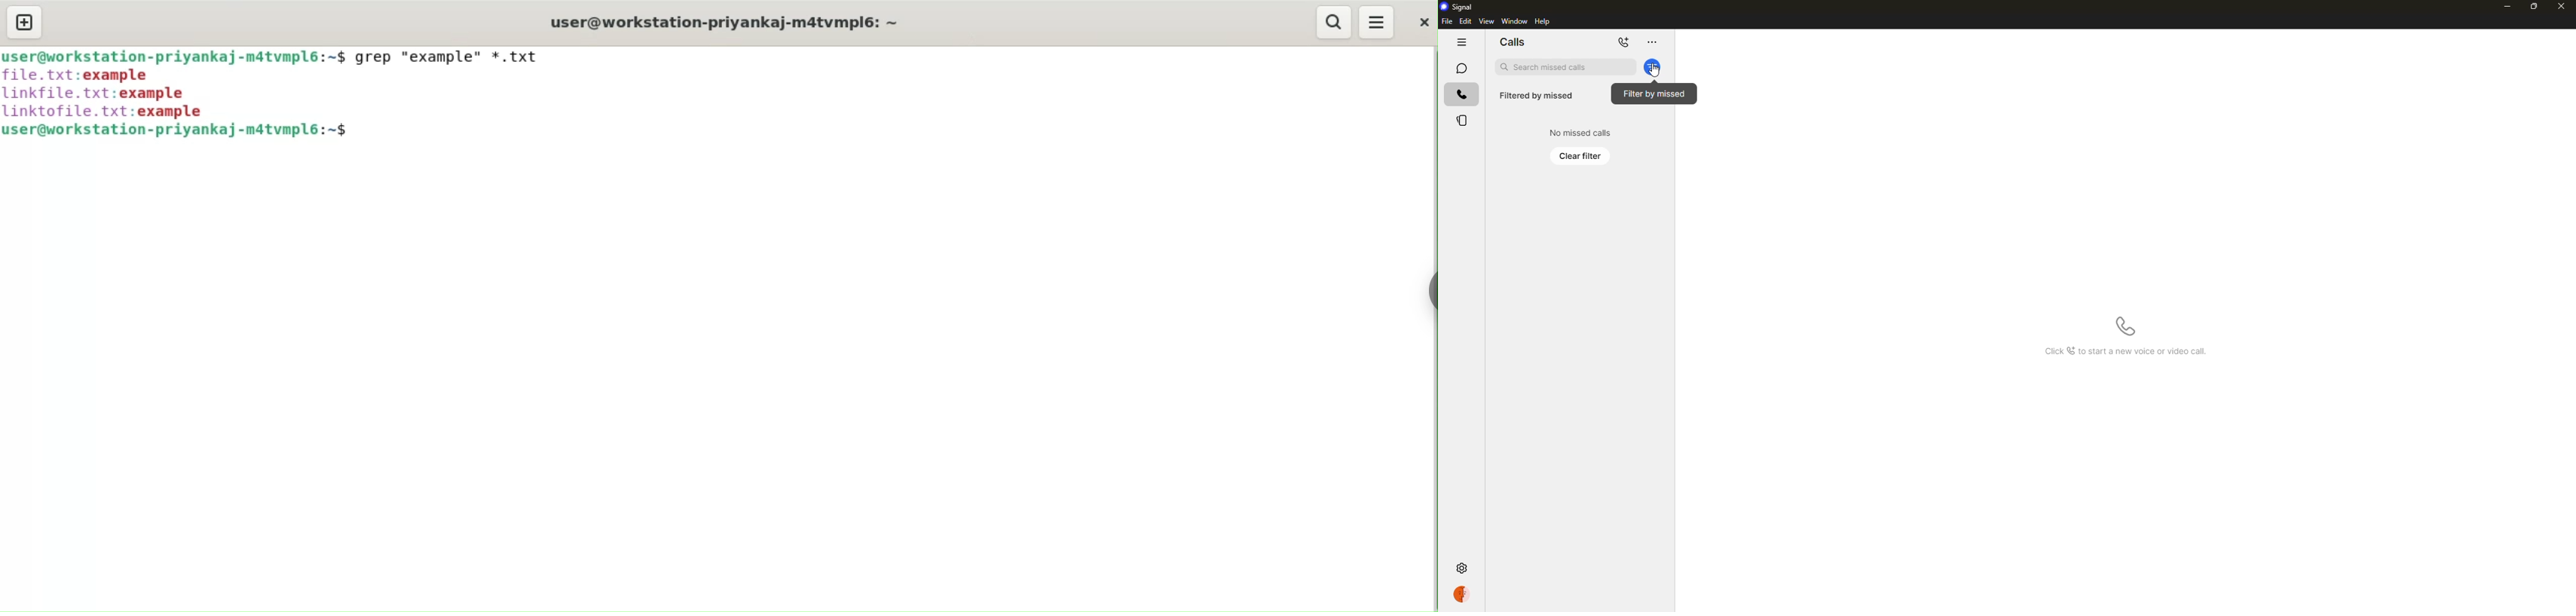 The height and width of the screenshot is (616, 2576). What do you see at coordinates (1656, 69) in the screenshot?
I see `filter by missed` at bounding box center [1656, 69].